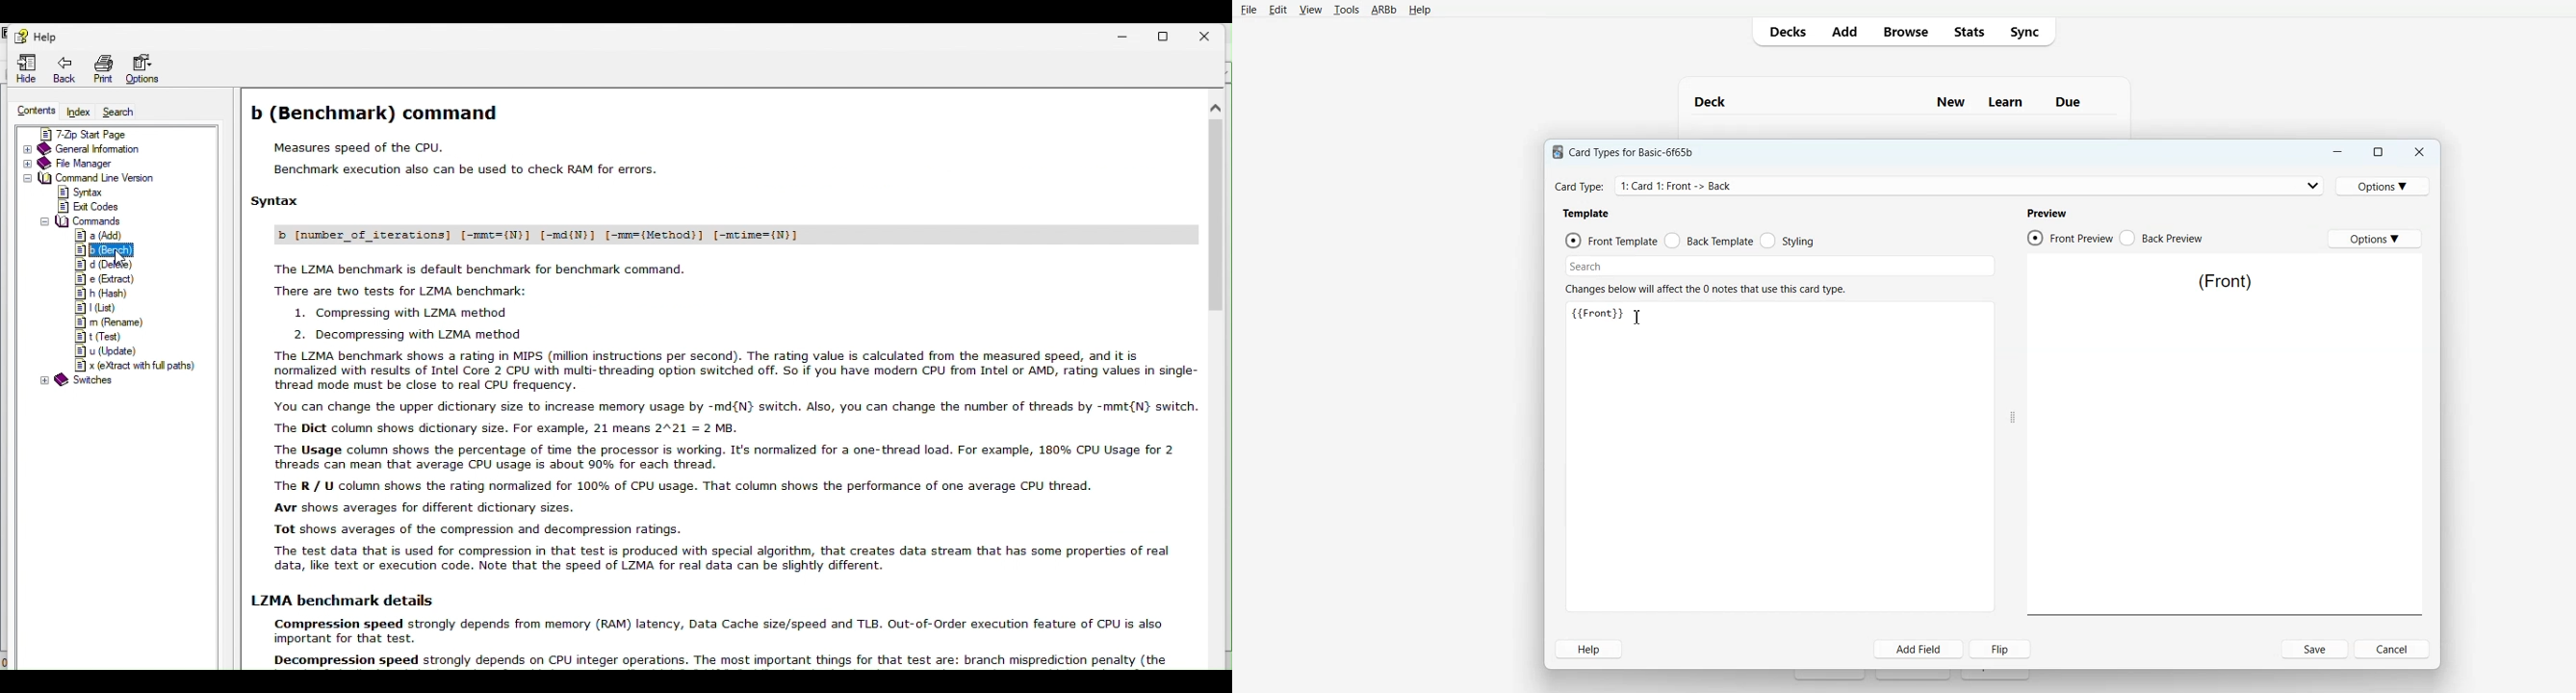  I want to click on Text, so click(1904, 96).